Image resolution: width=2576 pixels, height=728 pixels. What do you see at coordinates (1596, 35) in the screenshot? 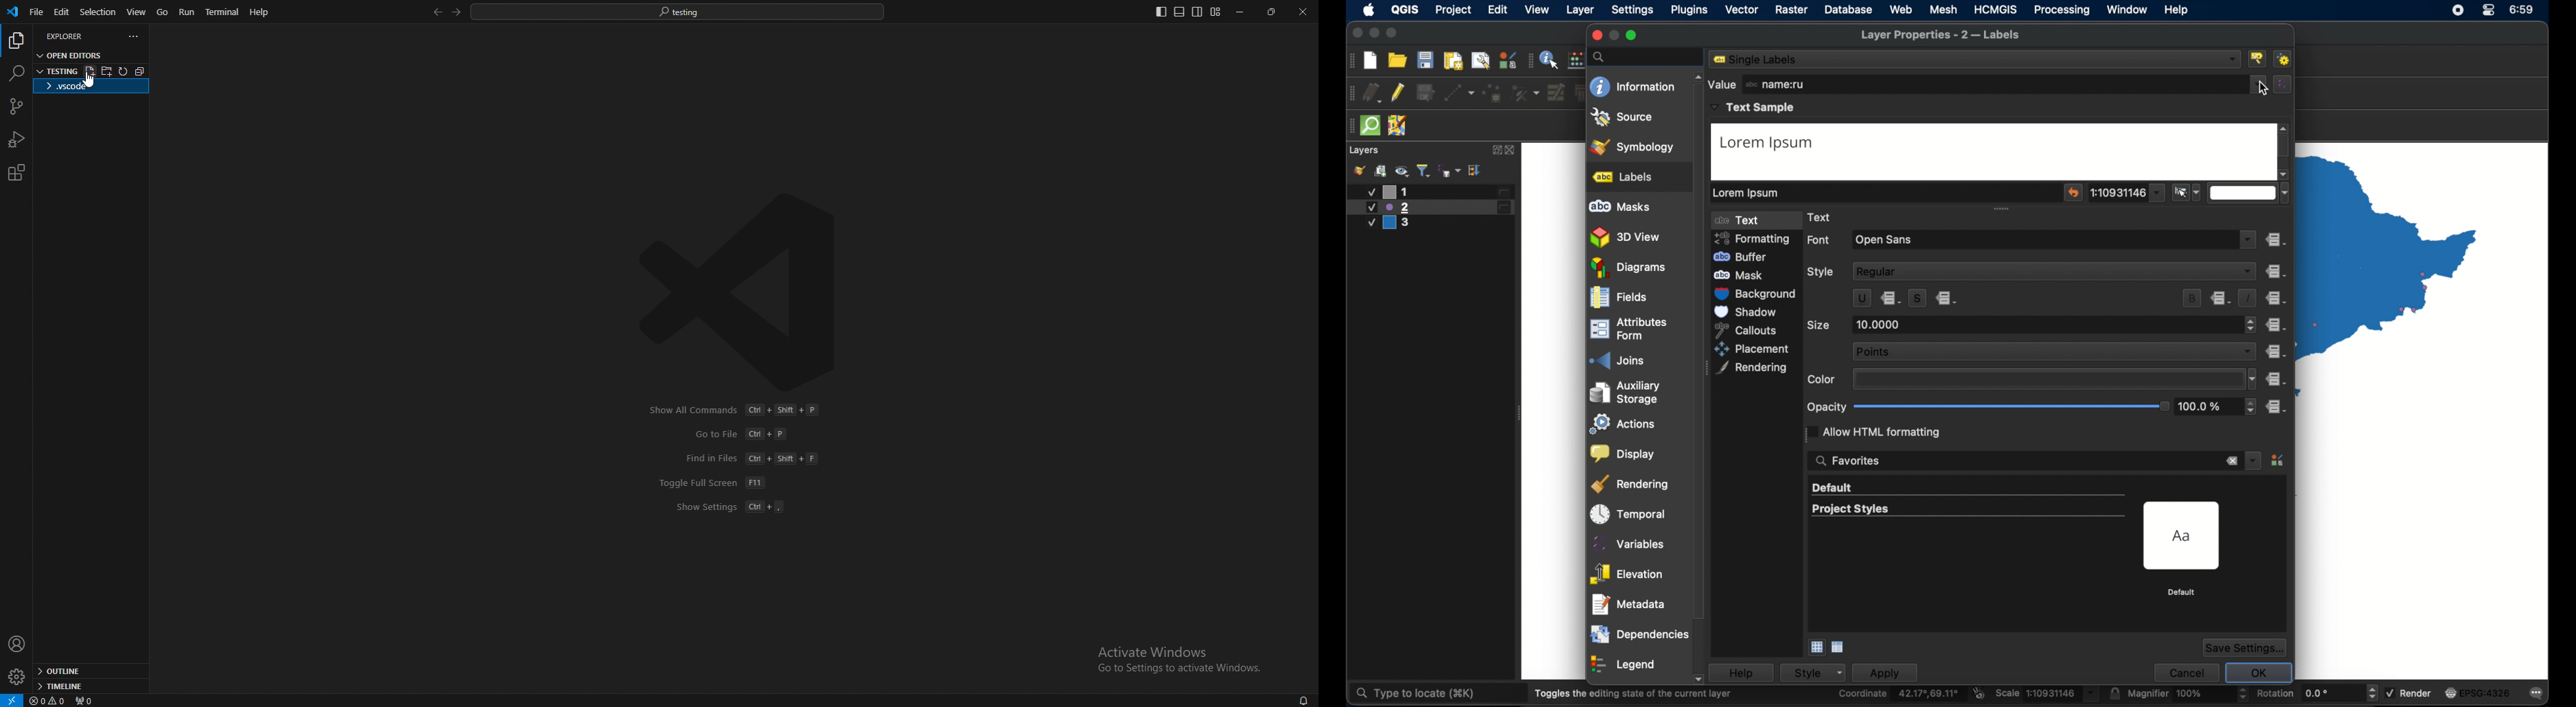
I see `close` at bounding box center [1596, 35].